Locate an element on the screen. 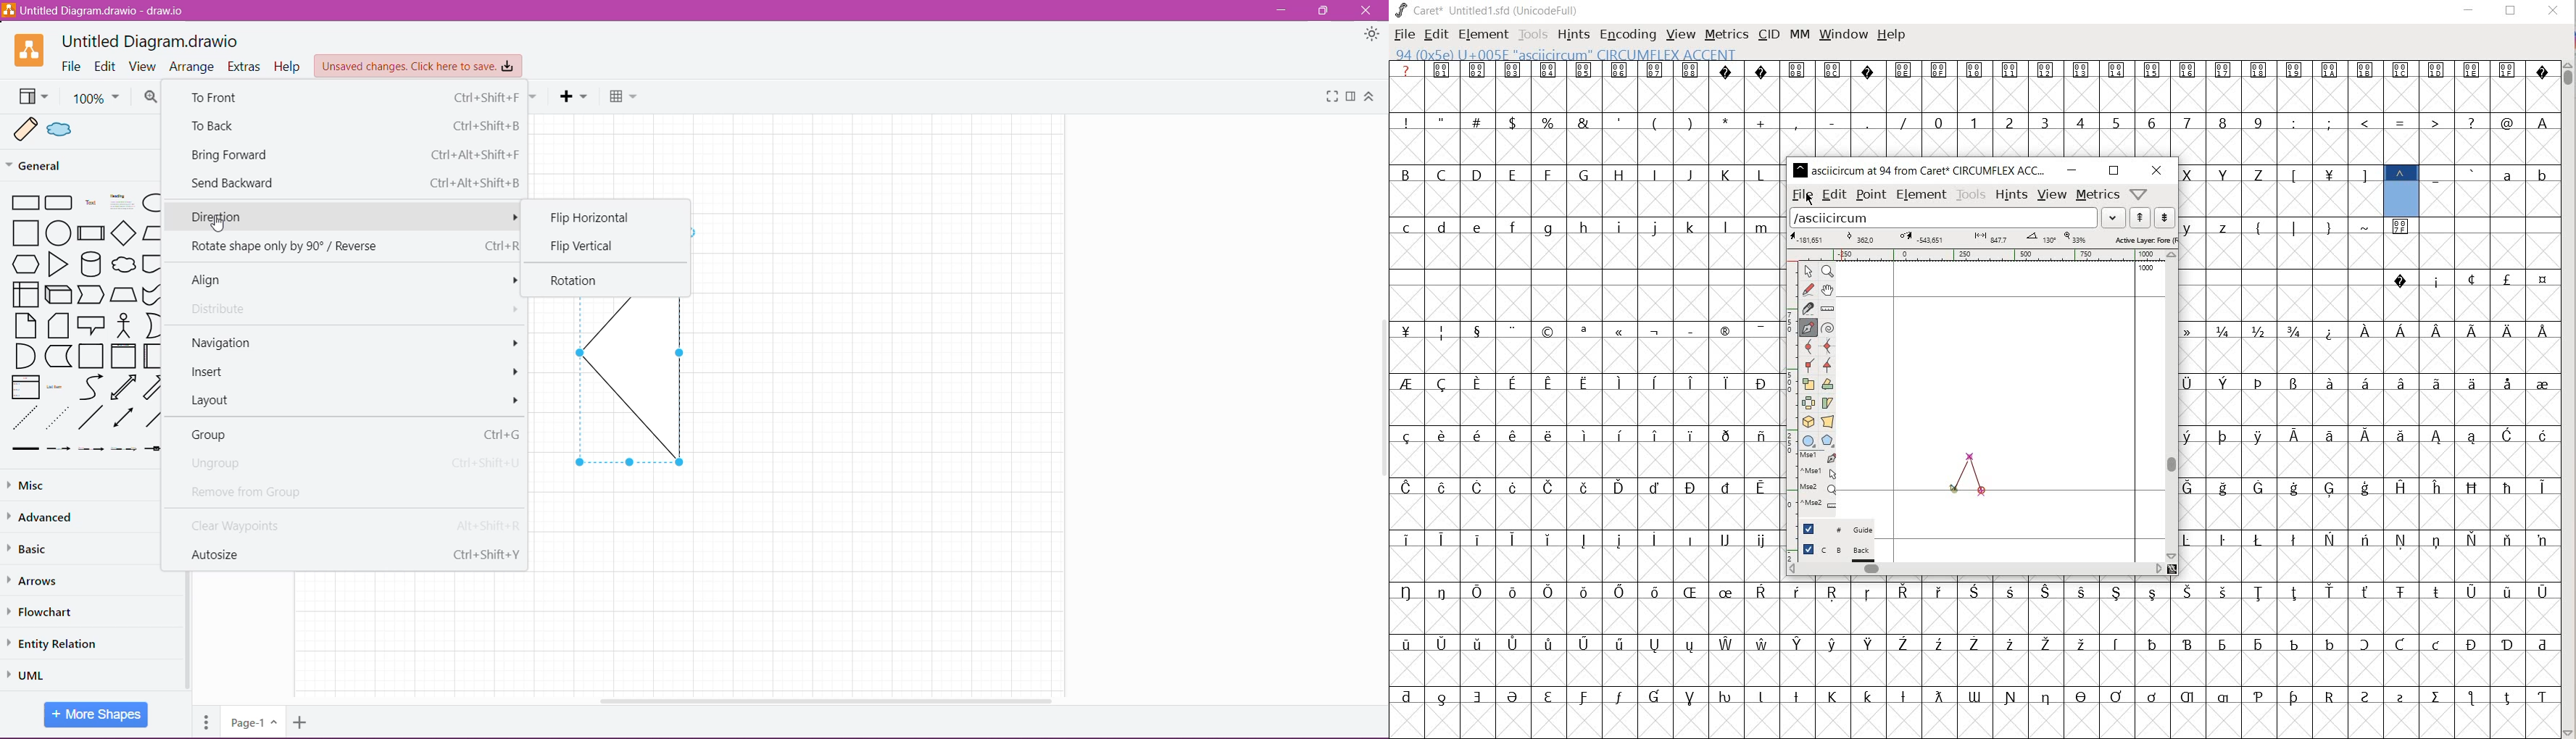 Image resolution: width=2576 pixels, height=756 pixels. Vertical Scroll Bar is located at coordinates (1380, 383).